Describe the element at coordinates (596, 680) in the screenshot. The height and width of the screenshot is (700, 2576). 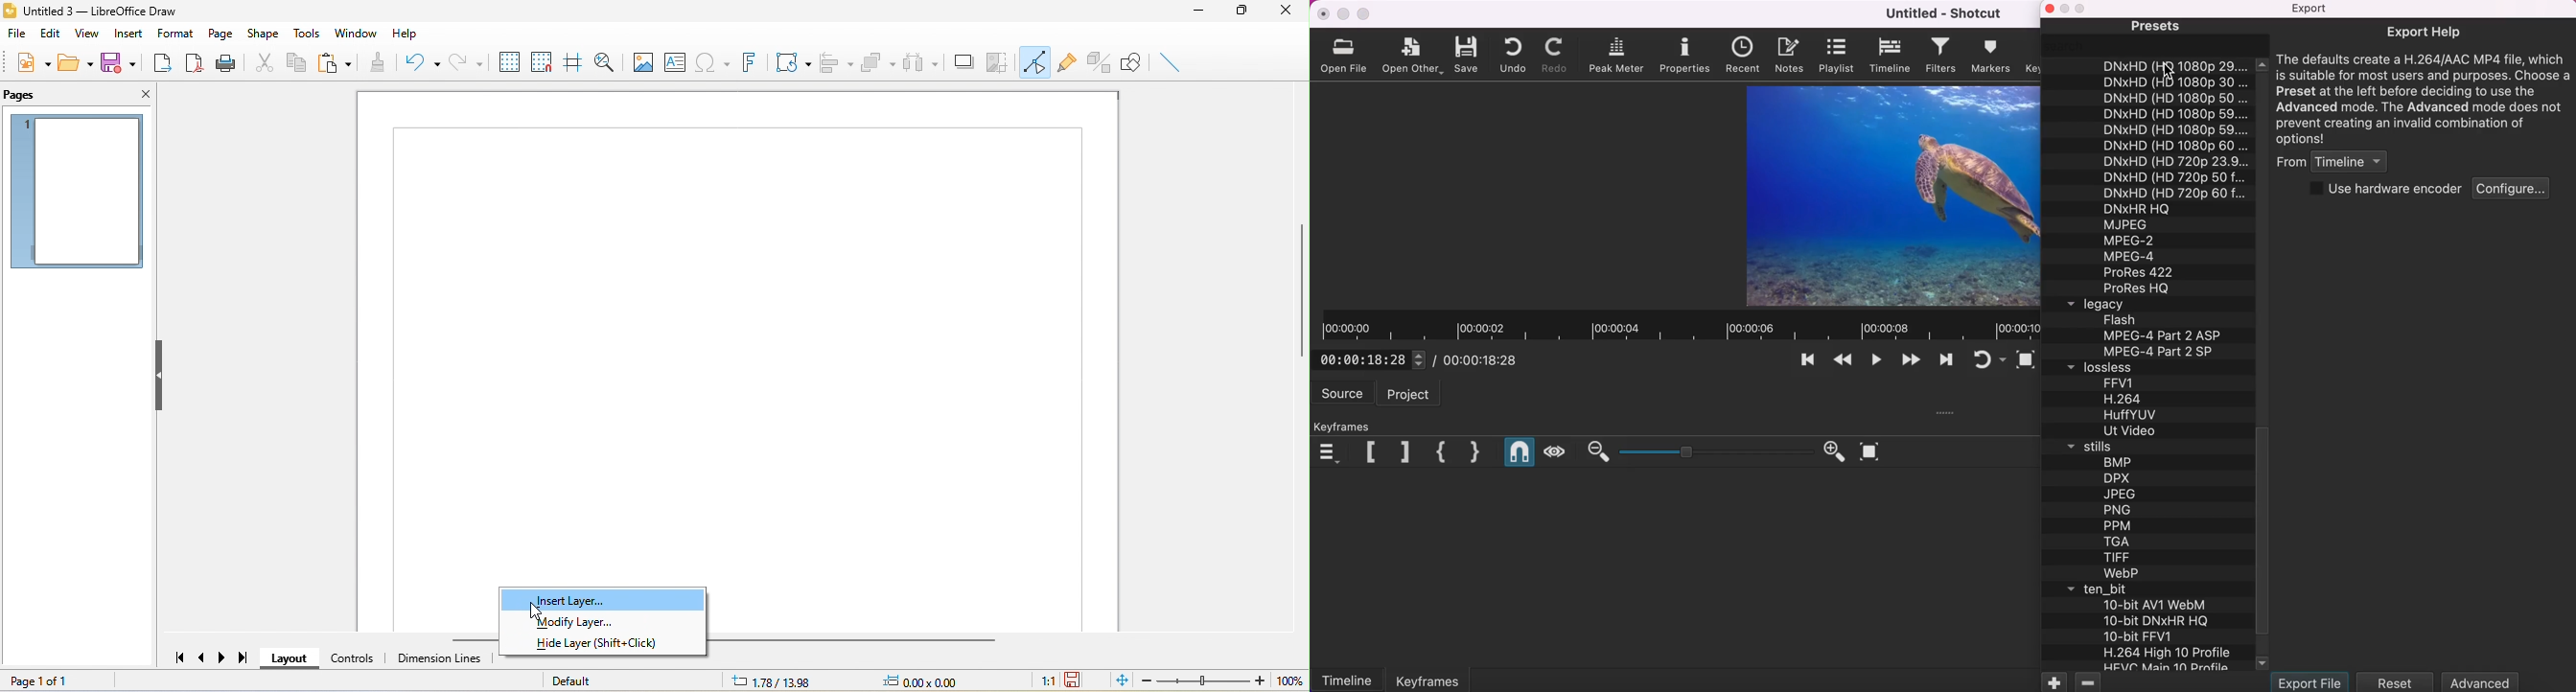
I see `default` at that location.